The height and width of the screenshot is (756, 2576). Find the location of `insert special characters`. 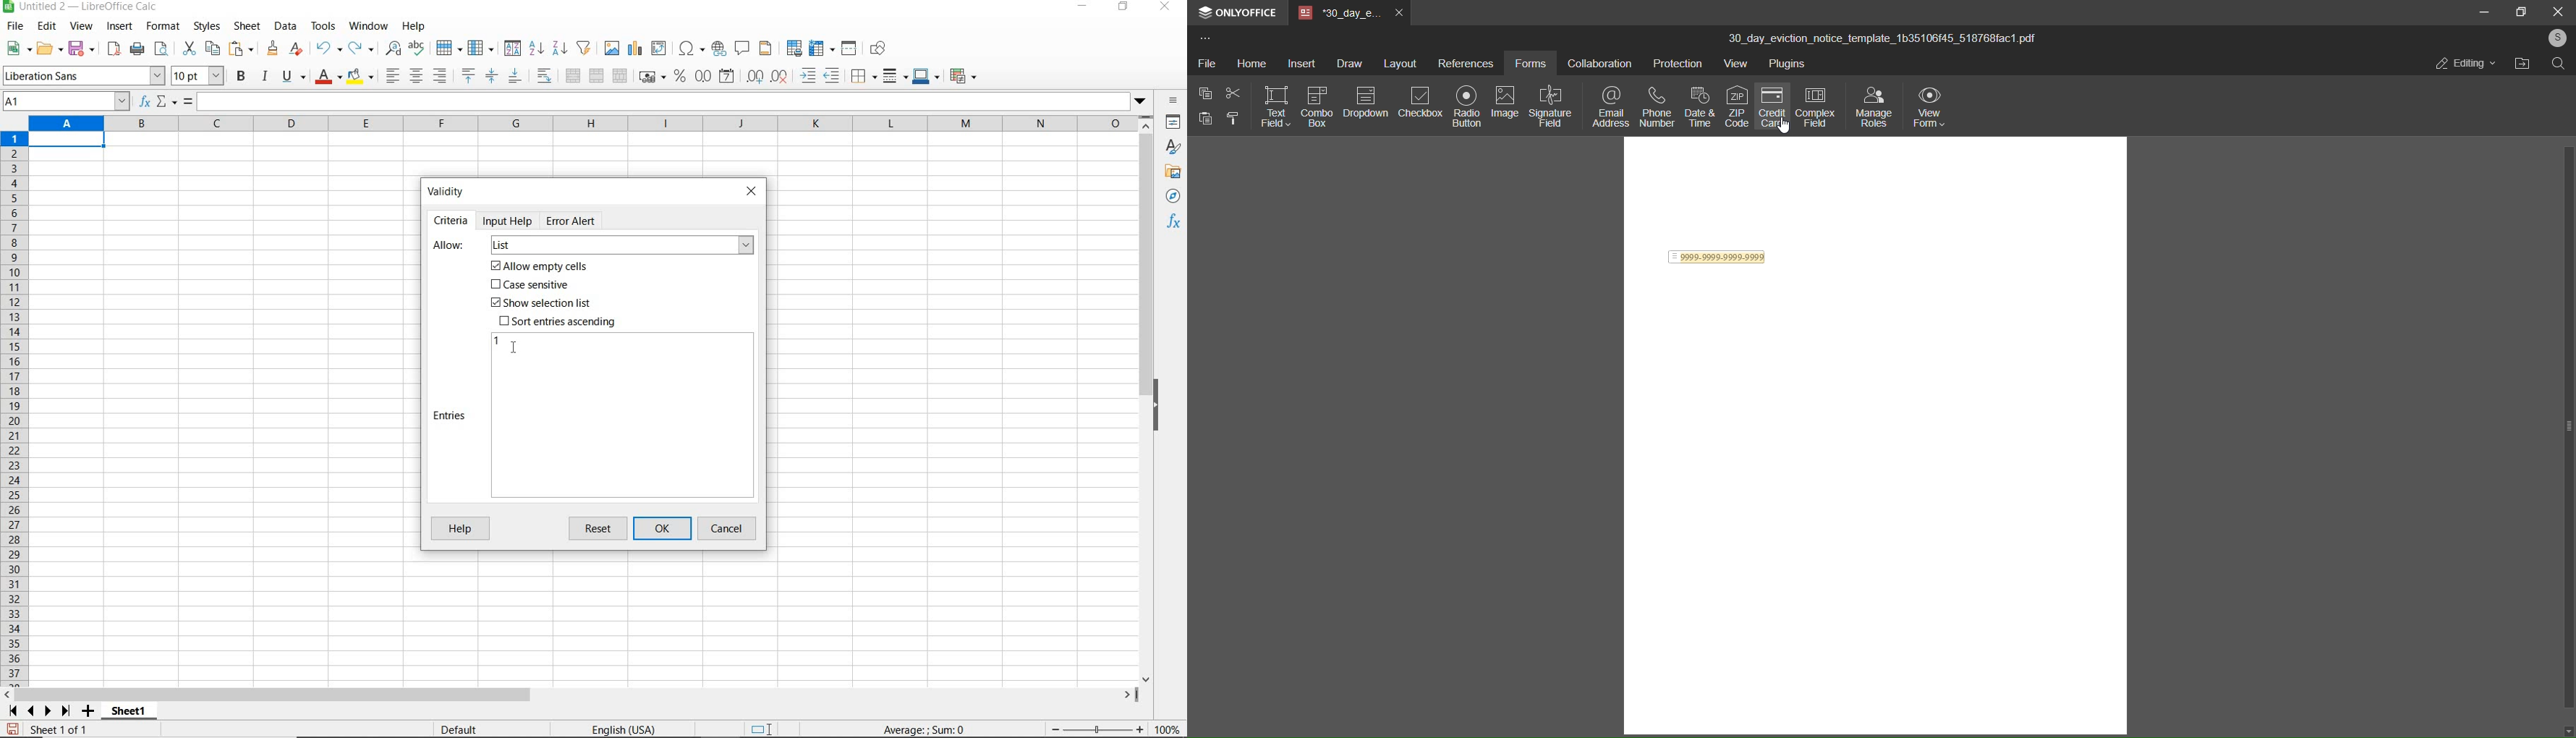

insert special characters is located at coordinates (692, 49).